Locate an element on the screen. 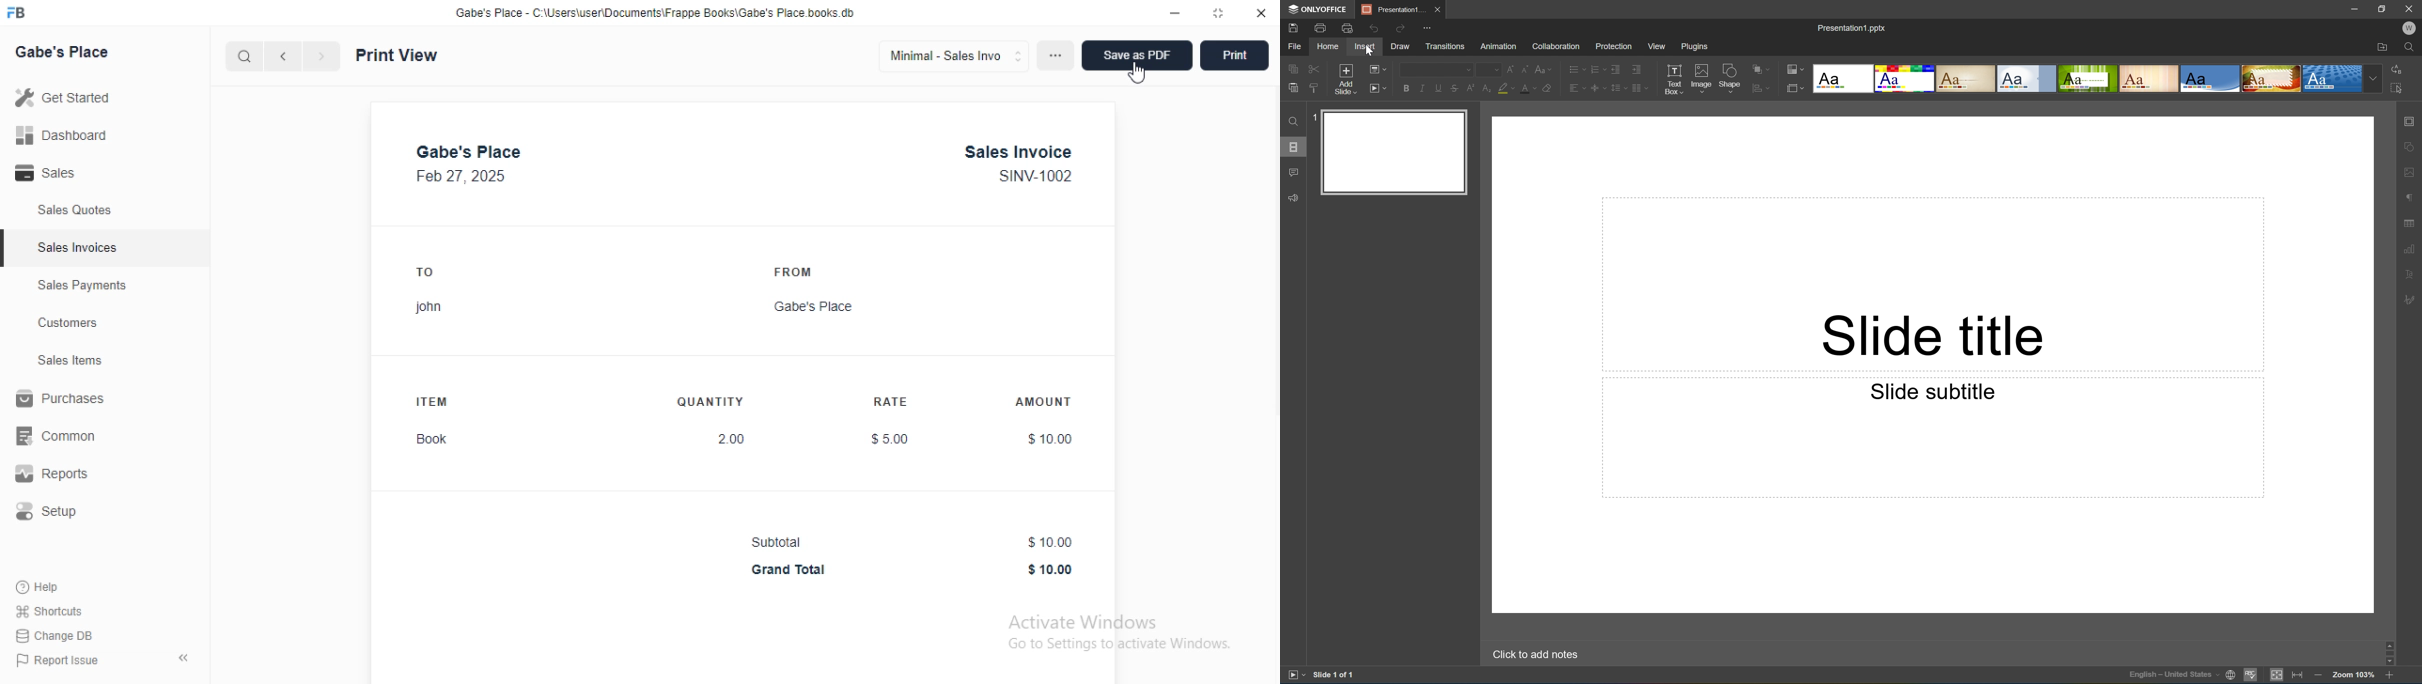  Find is located at coordinates (2412, 48).